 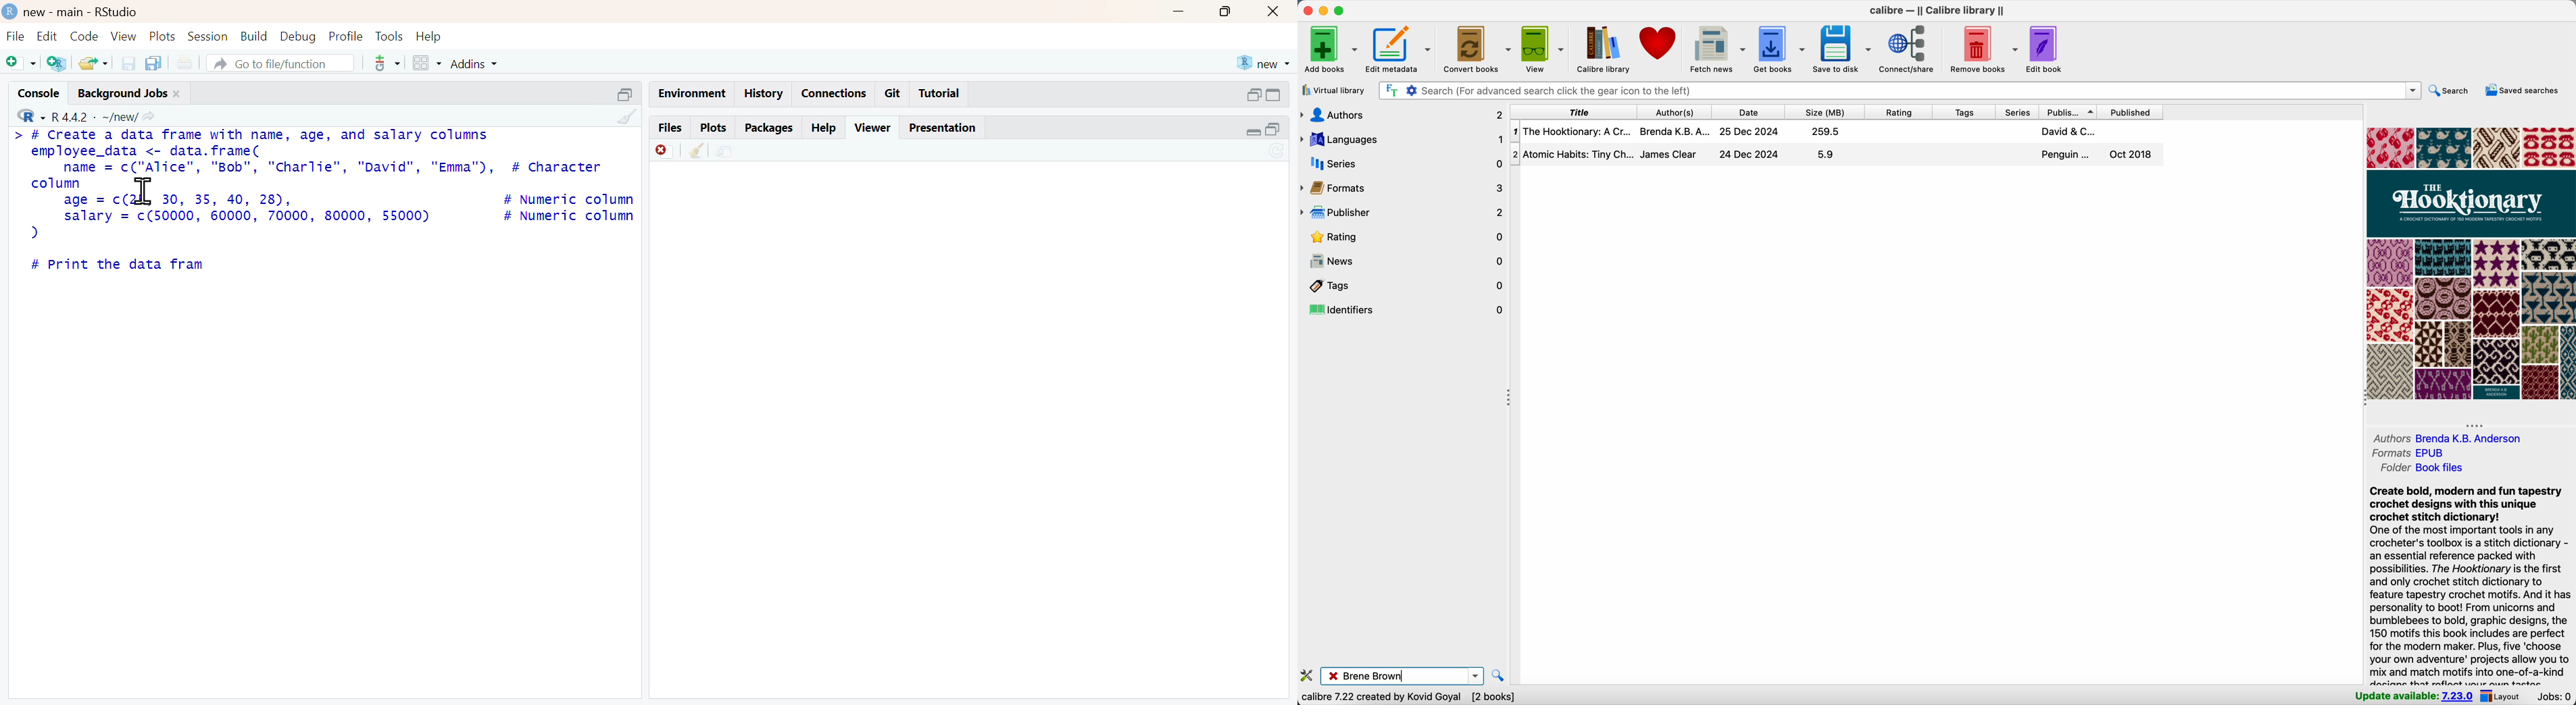 What do you see at coordinates (766, 95) in the screenshot?
I see `History` at bounding box center [766, 95].